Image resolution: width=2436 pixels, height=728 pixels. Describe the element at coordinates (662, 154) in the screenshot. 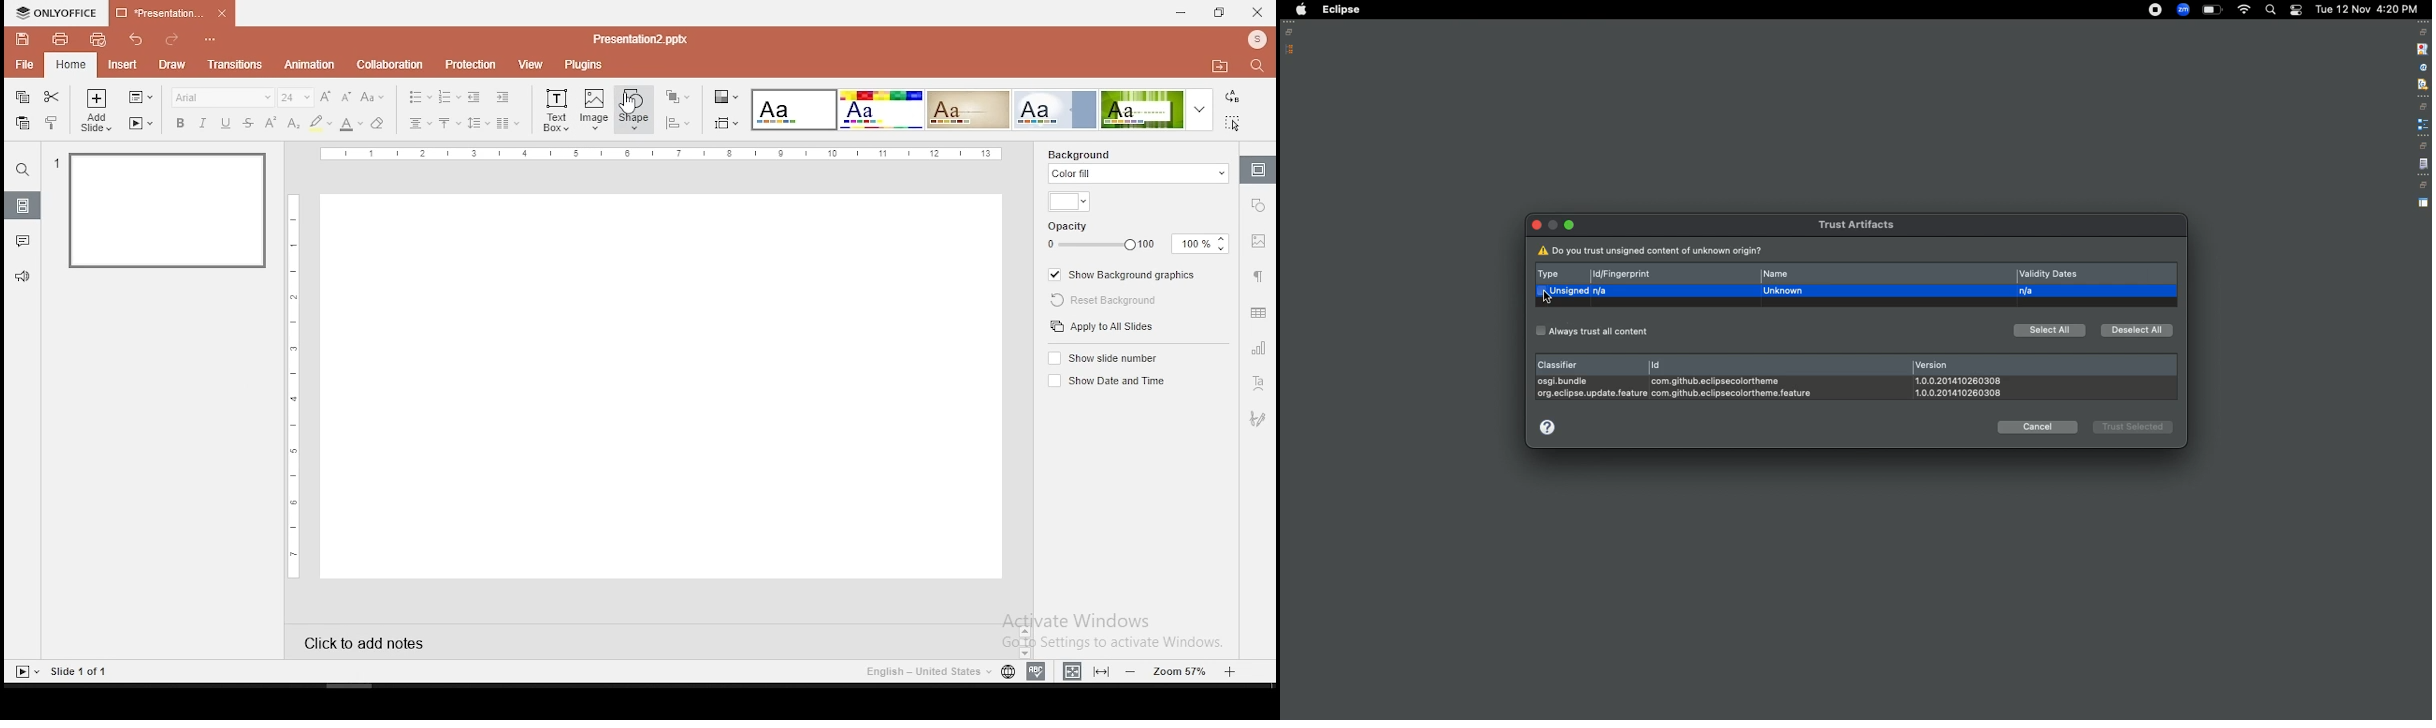

I see `vertical scale` at that location.